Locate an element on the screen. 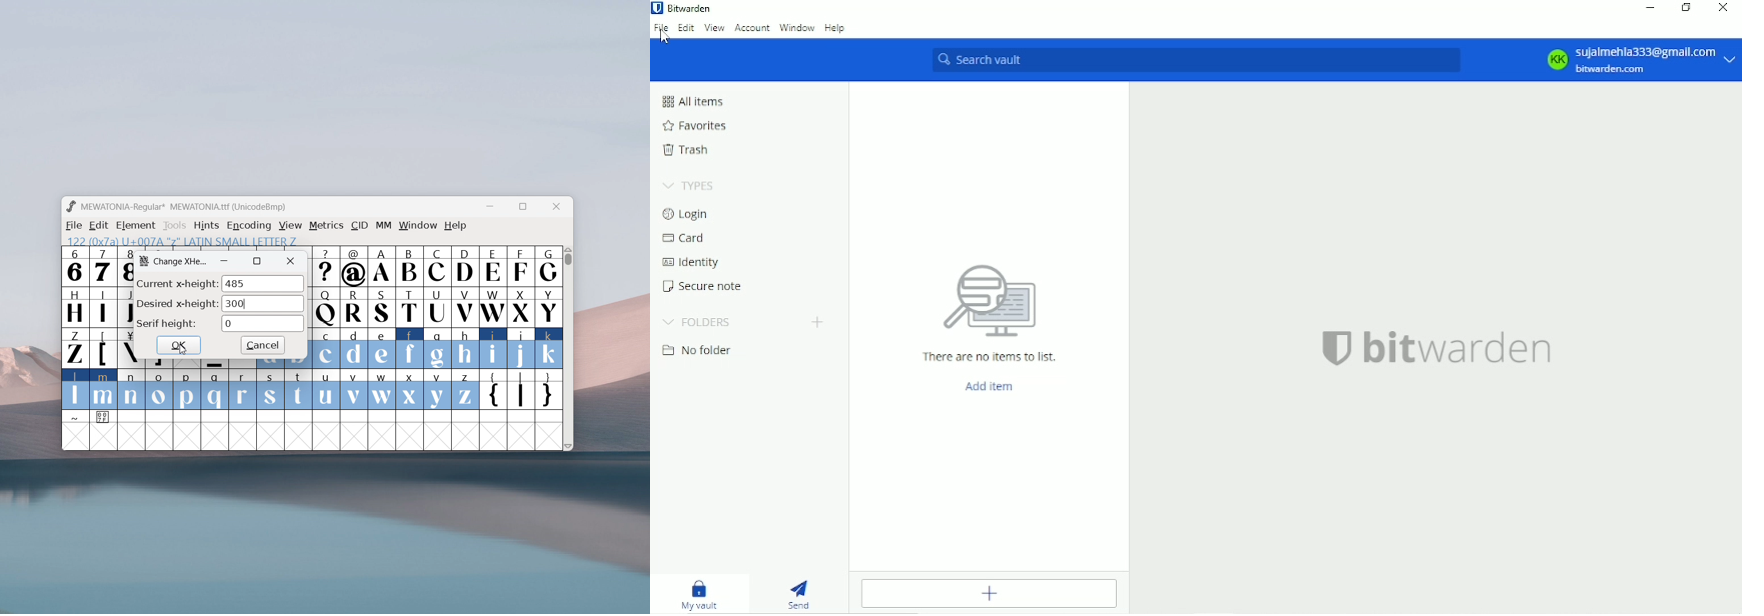  Z is located at coordinates (74, 347).